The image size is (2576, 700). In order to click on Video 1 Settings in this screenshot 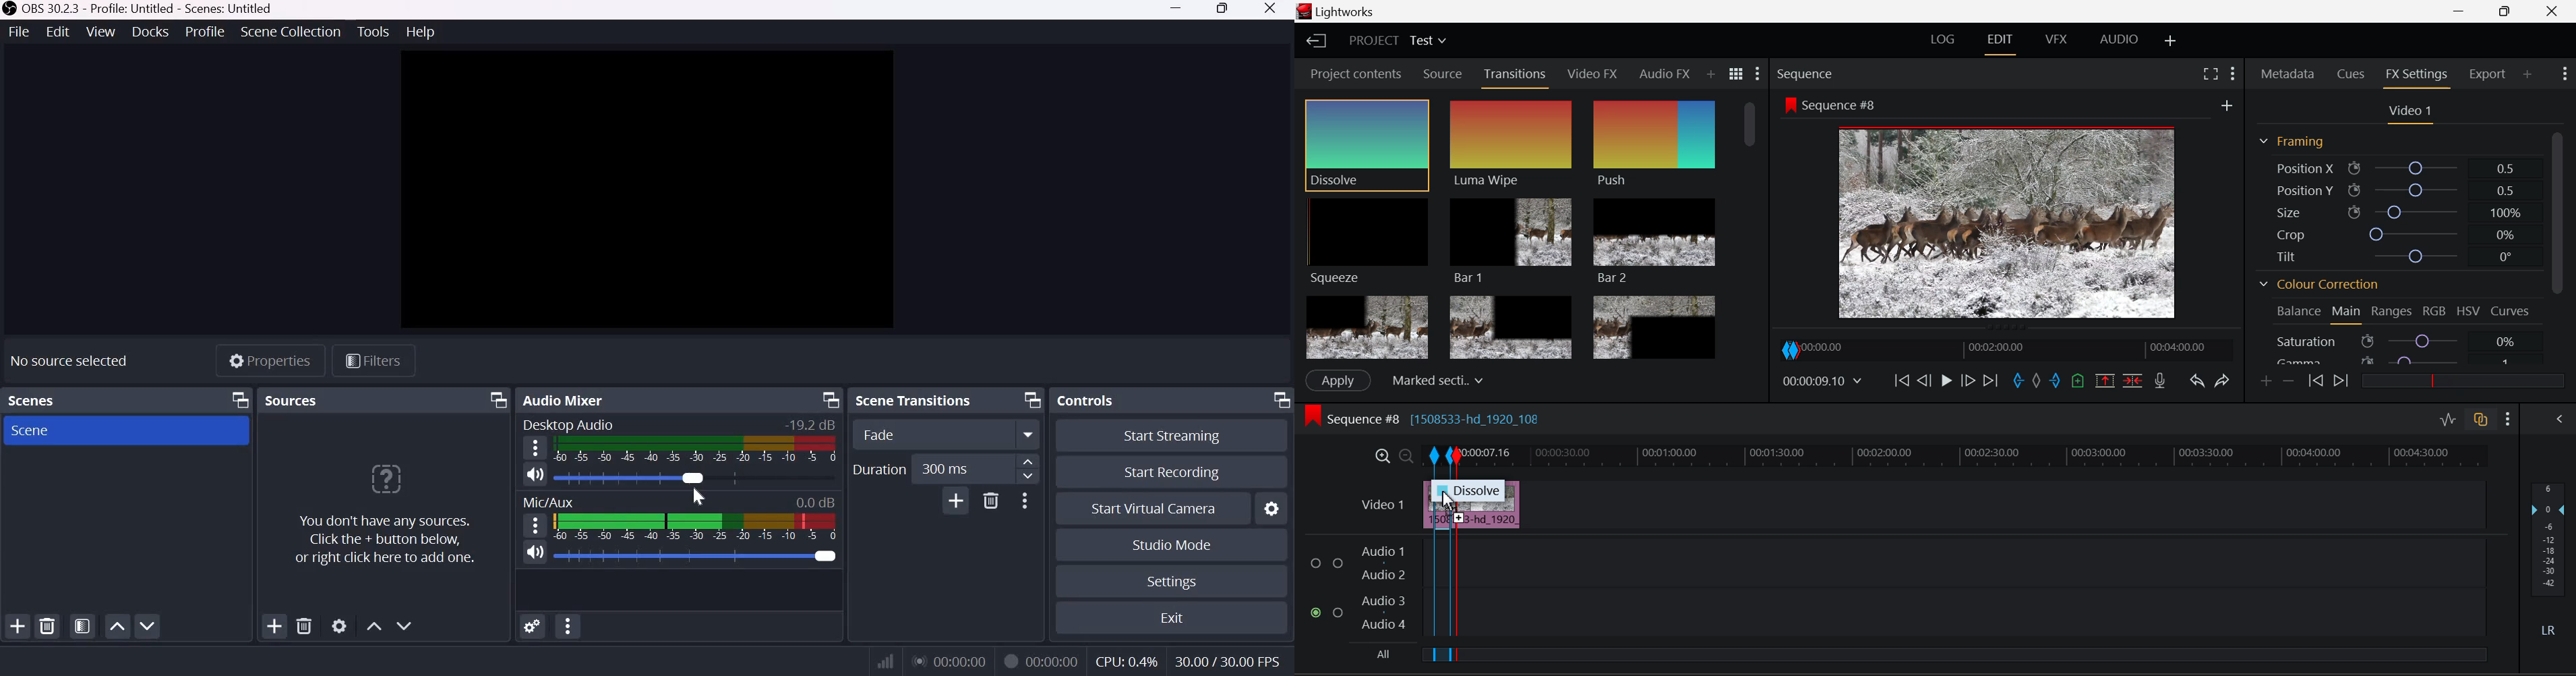, I will do `click(2408, 112)`.